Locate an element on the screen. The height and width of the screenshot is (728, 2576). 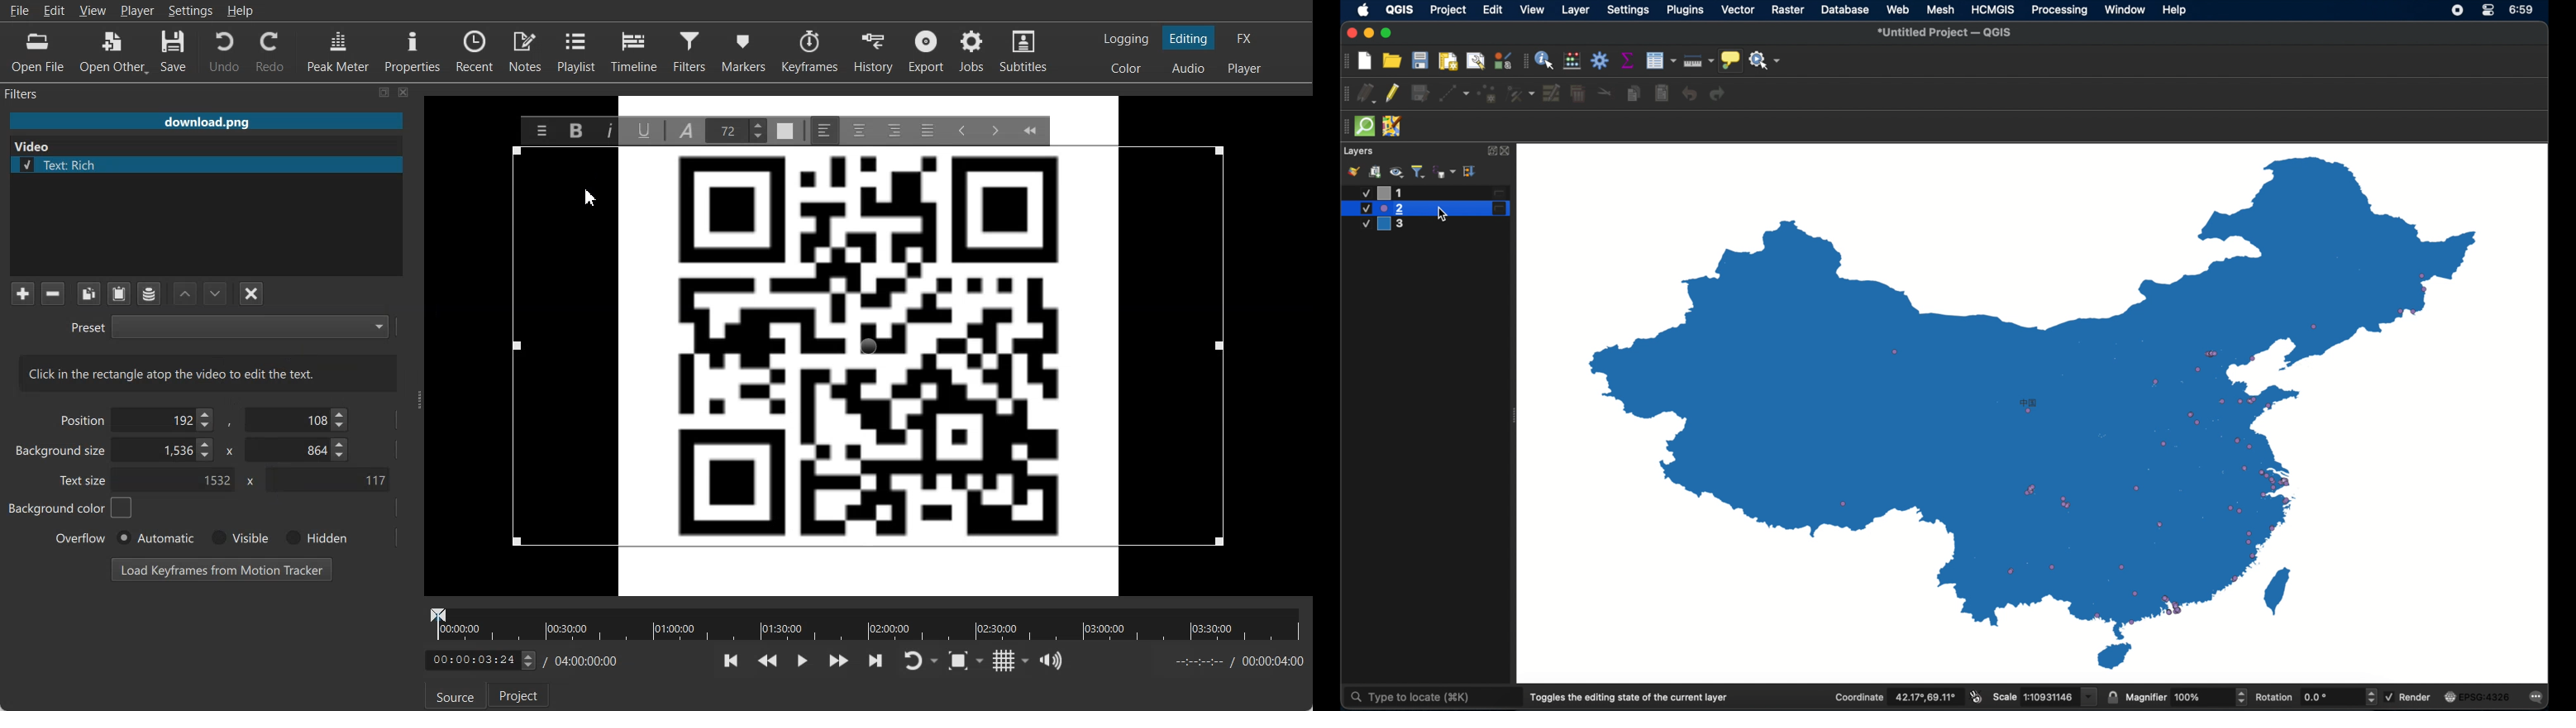
Drop down box is located at coordinates (983, 660).